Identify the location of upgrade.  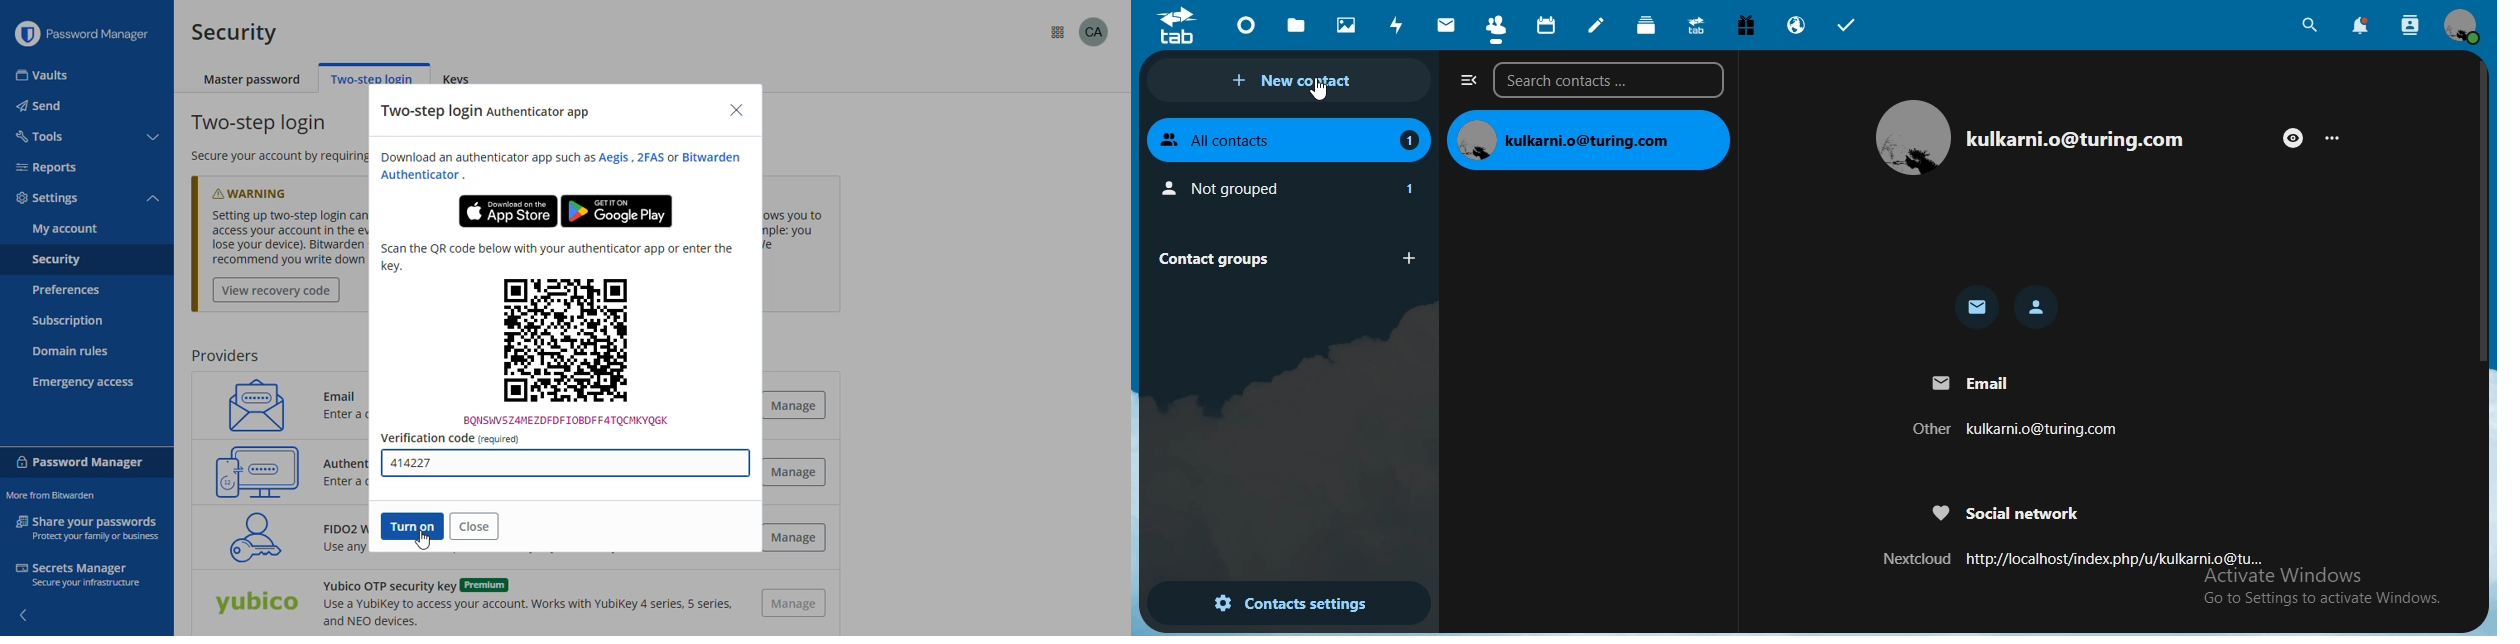
(1694, 24).